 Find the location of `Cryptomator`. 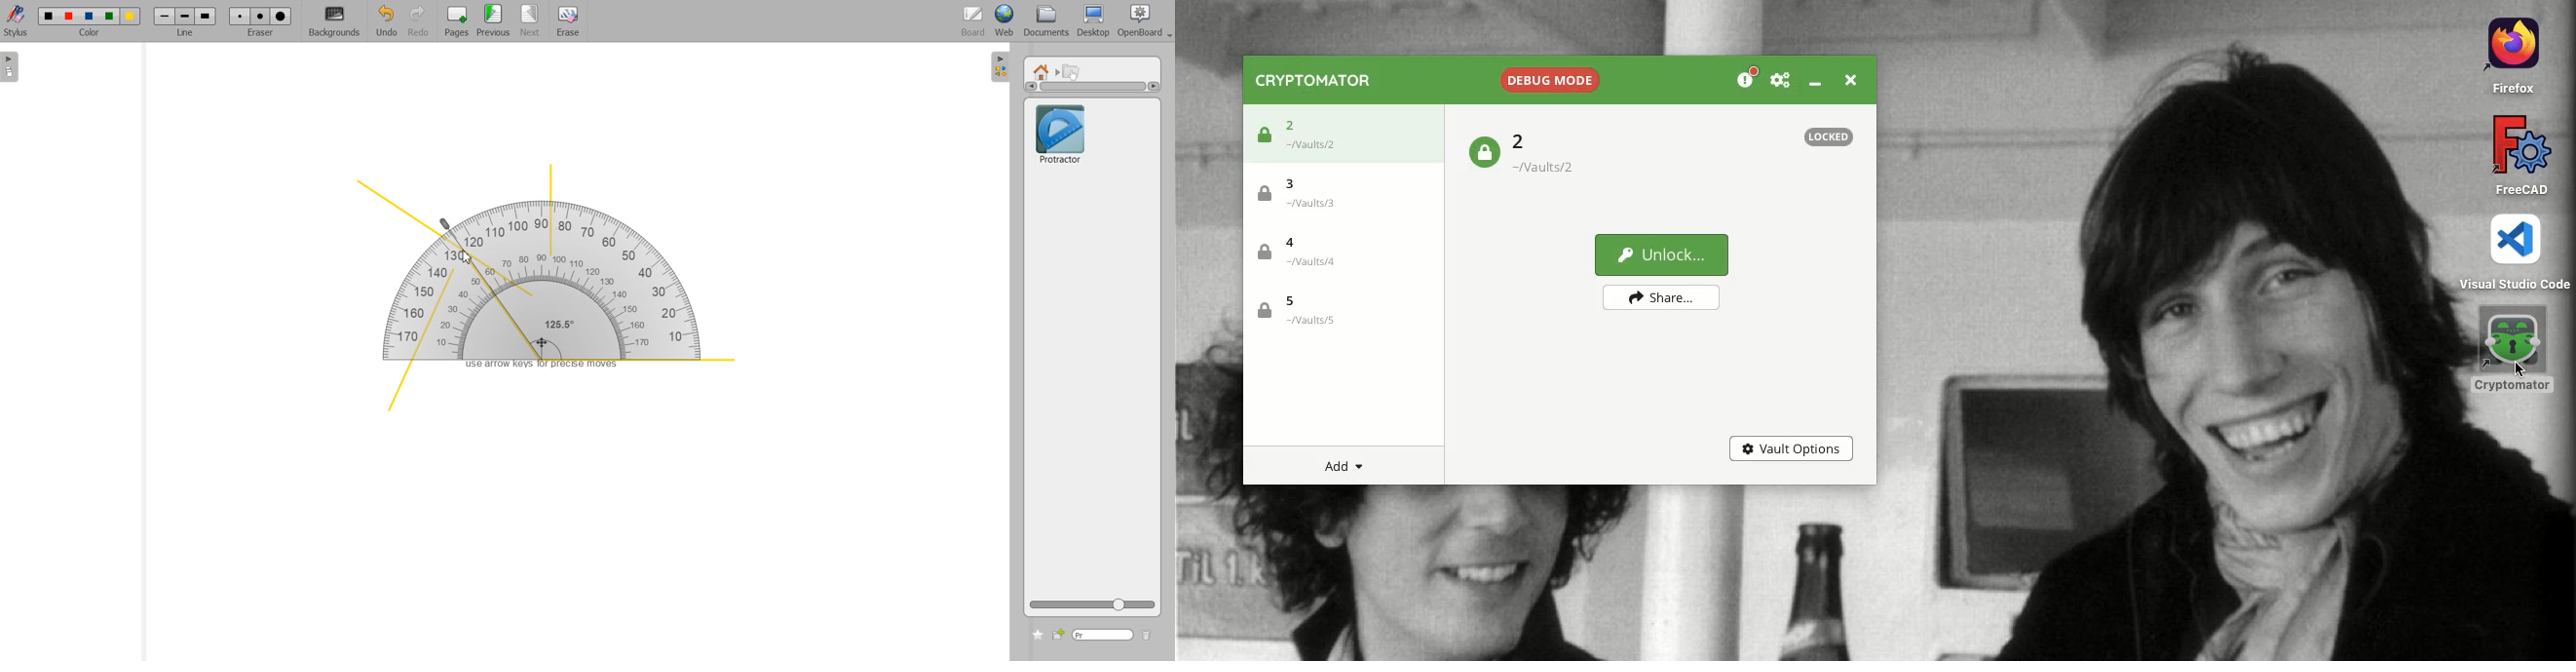

Cryptomator is located at coordinates (2514, 349).